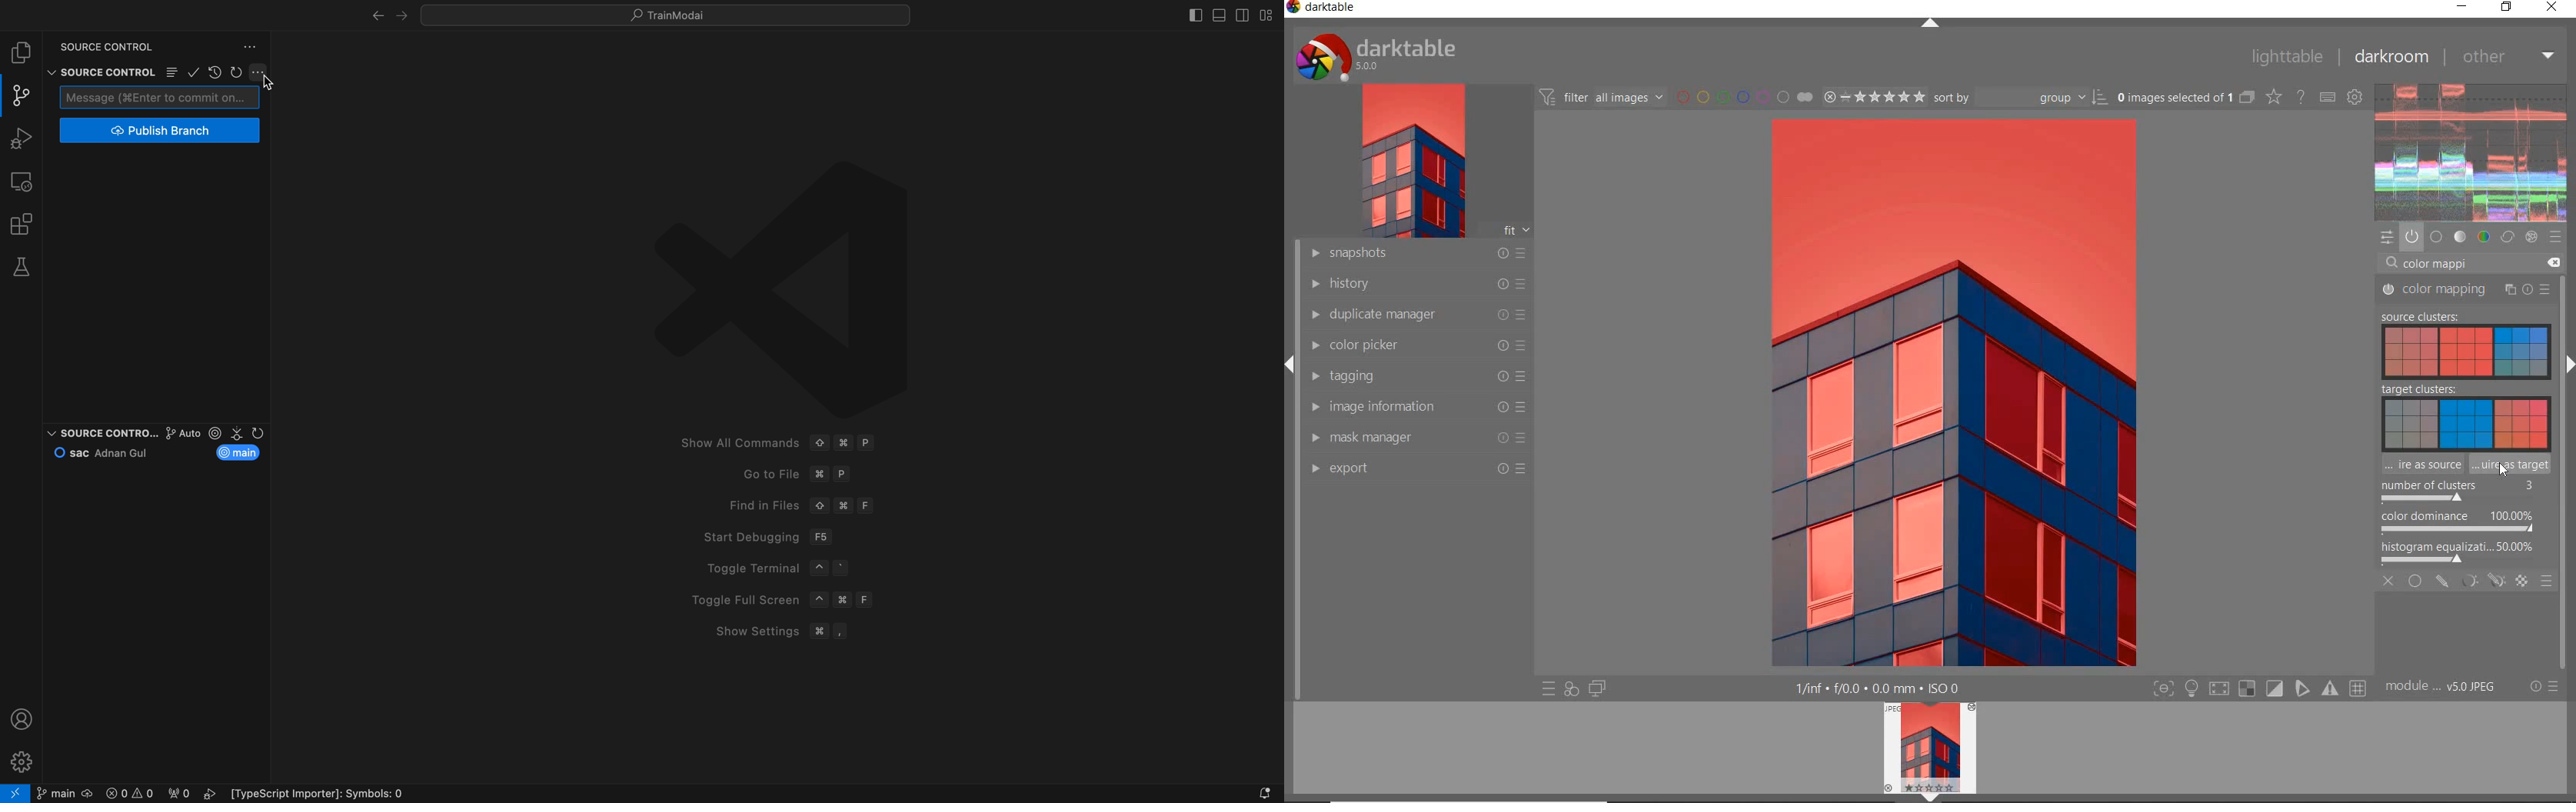  Describe the element at coordinates (2460, 238) in the screenshot. I see `tone` at that location.